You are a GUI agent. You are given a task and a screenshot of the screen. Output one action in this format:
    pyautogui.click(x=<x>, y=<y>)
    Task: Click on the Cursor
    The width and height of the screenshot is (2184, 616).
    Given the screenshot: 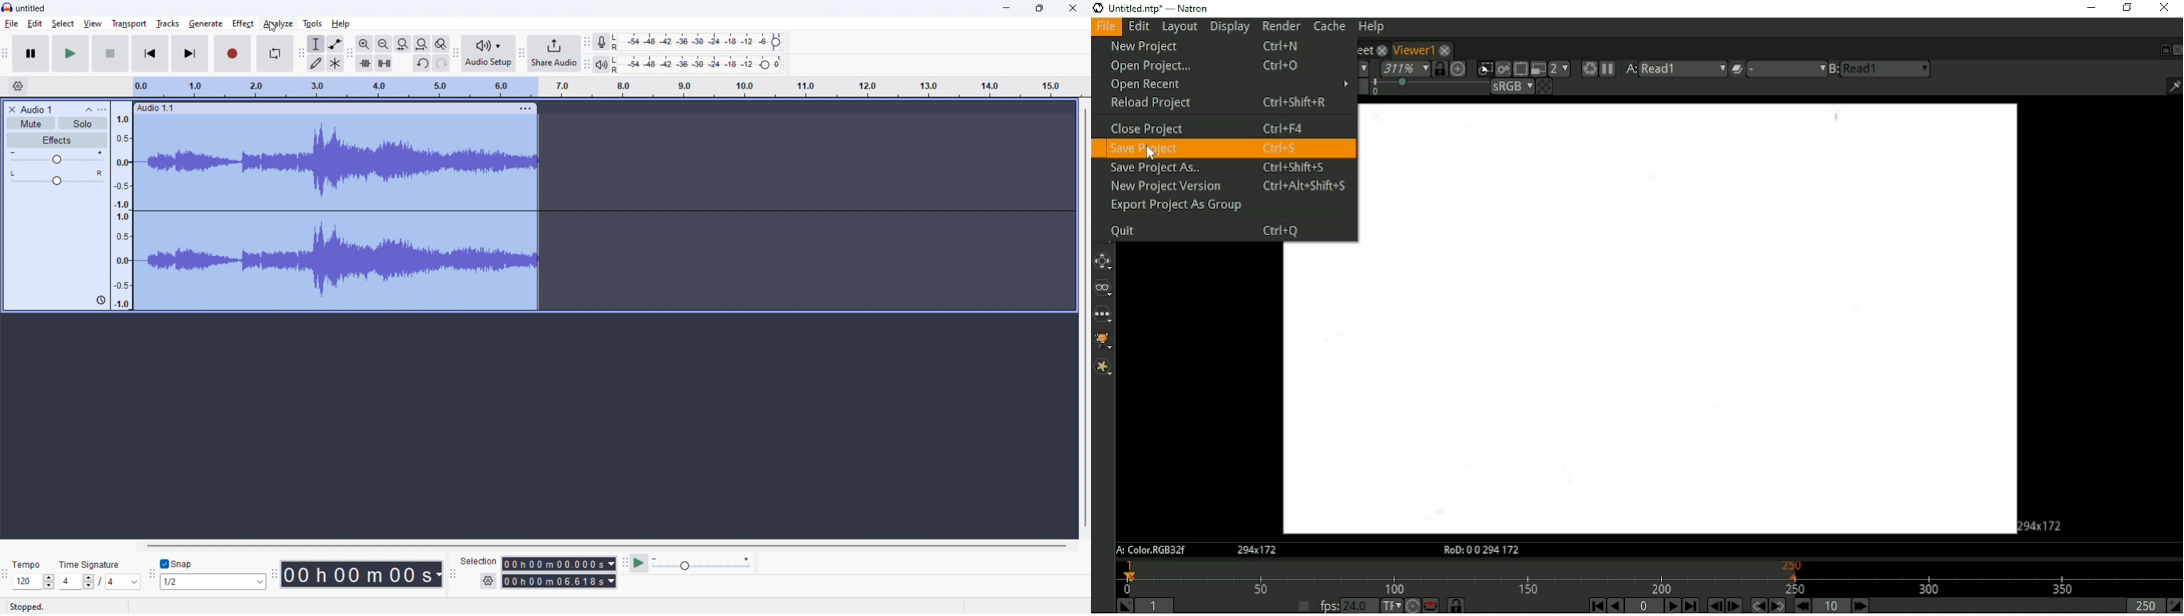 What is the action you would take?
    pyautogui.click(x=274, y=26)
    